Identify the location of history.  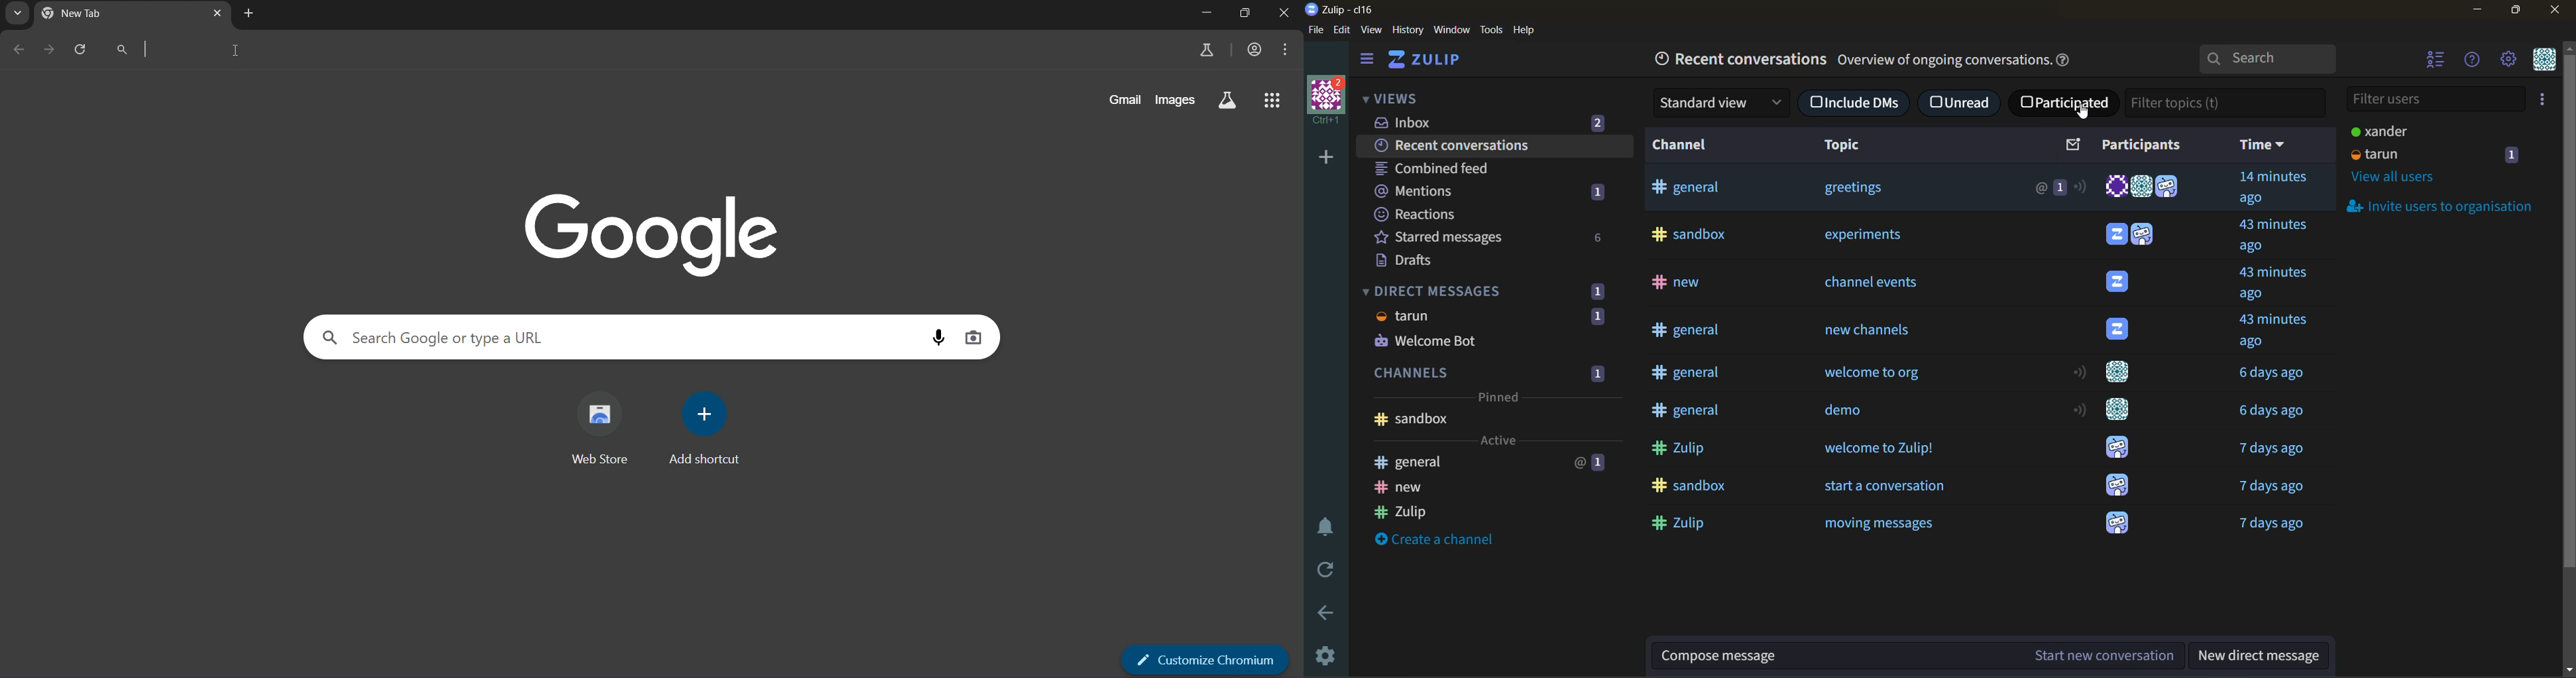
(1408, 29).